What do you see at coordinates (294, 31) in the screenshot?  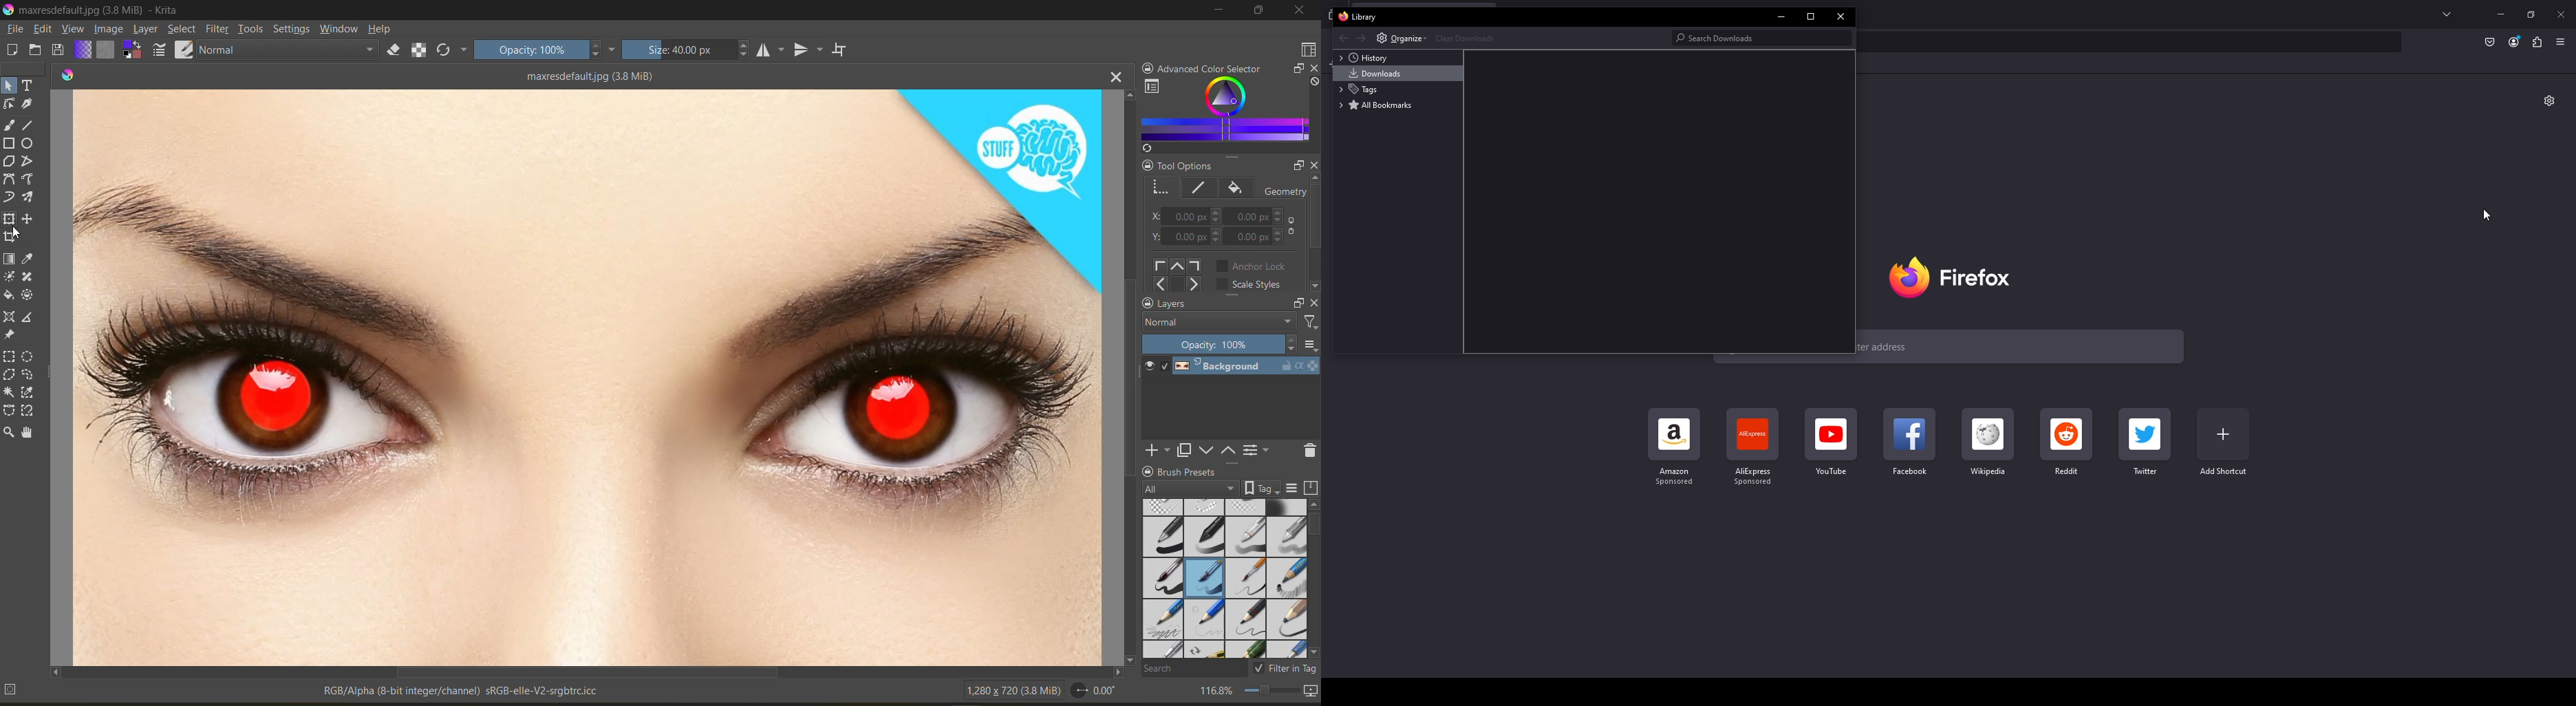 I see `settings` at bounding box center [294, 31].